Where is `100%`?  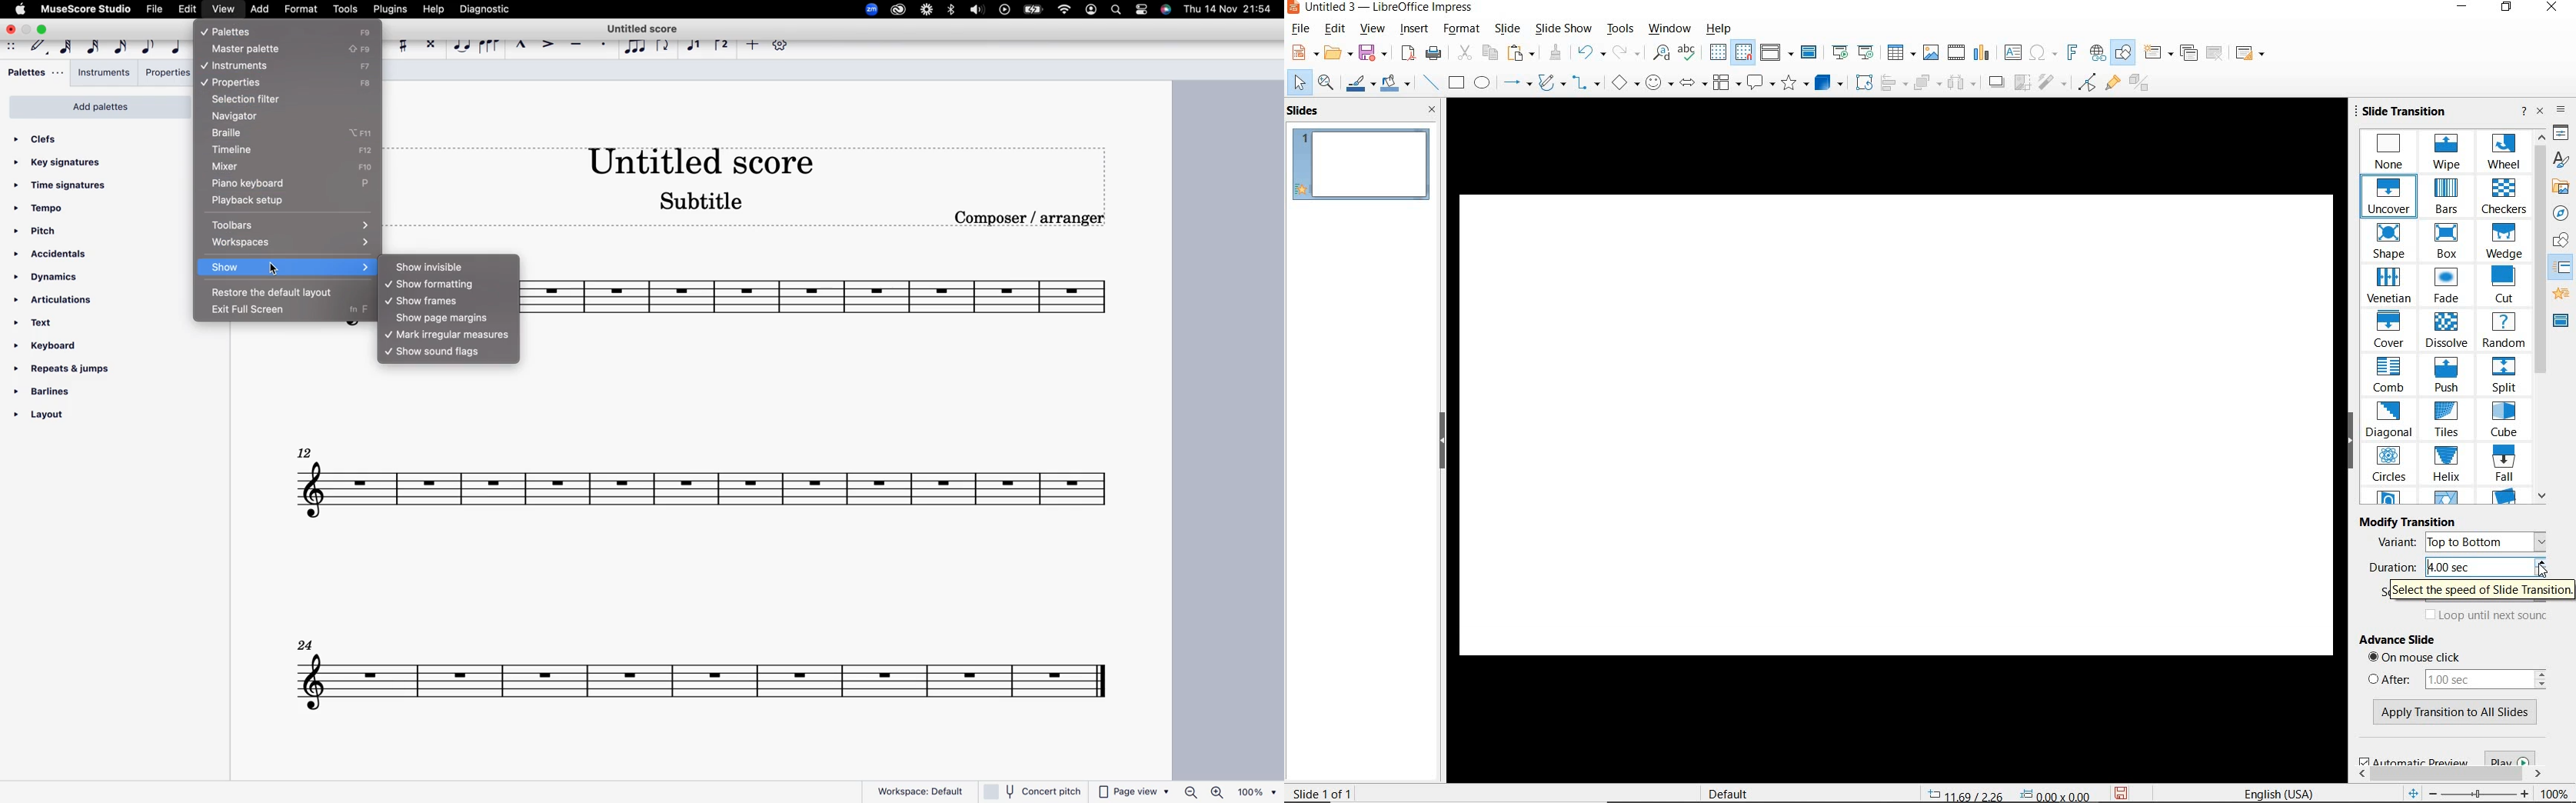
100% is located at coordinates (1257, 791).